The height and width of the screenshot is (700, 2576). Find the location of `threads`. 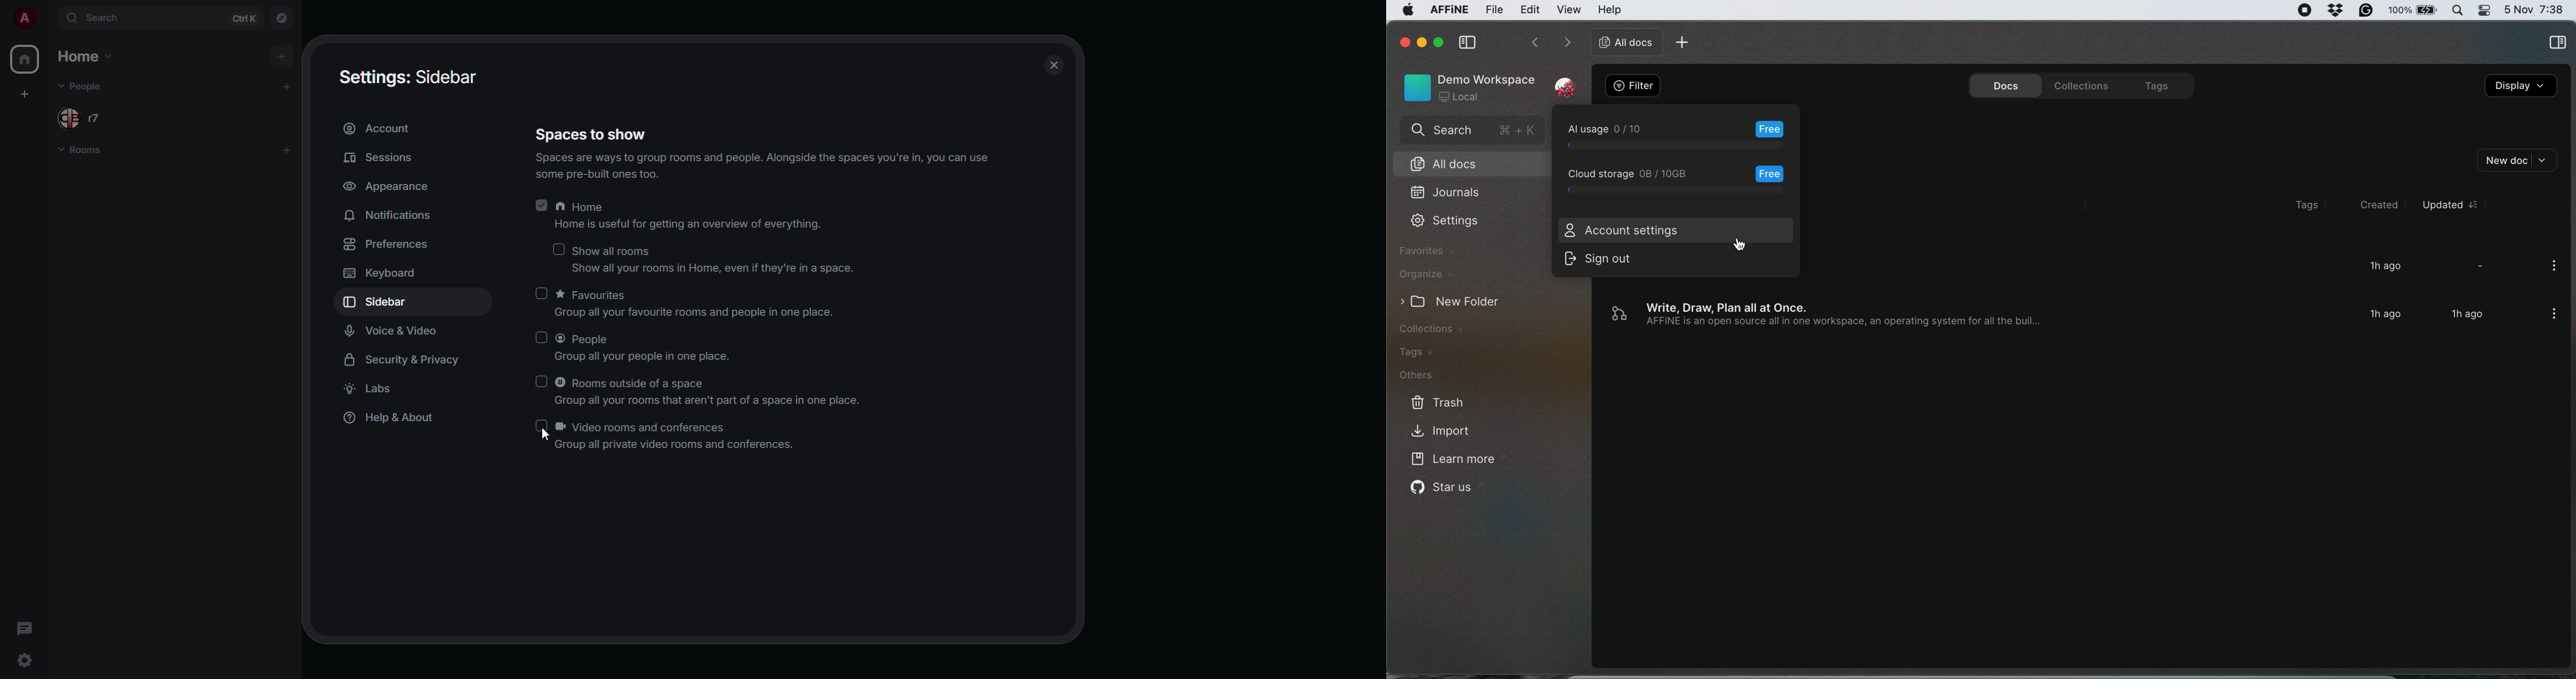

threads is located at coordinates (24, 628).